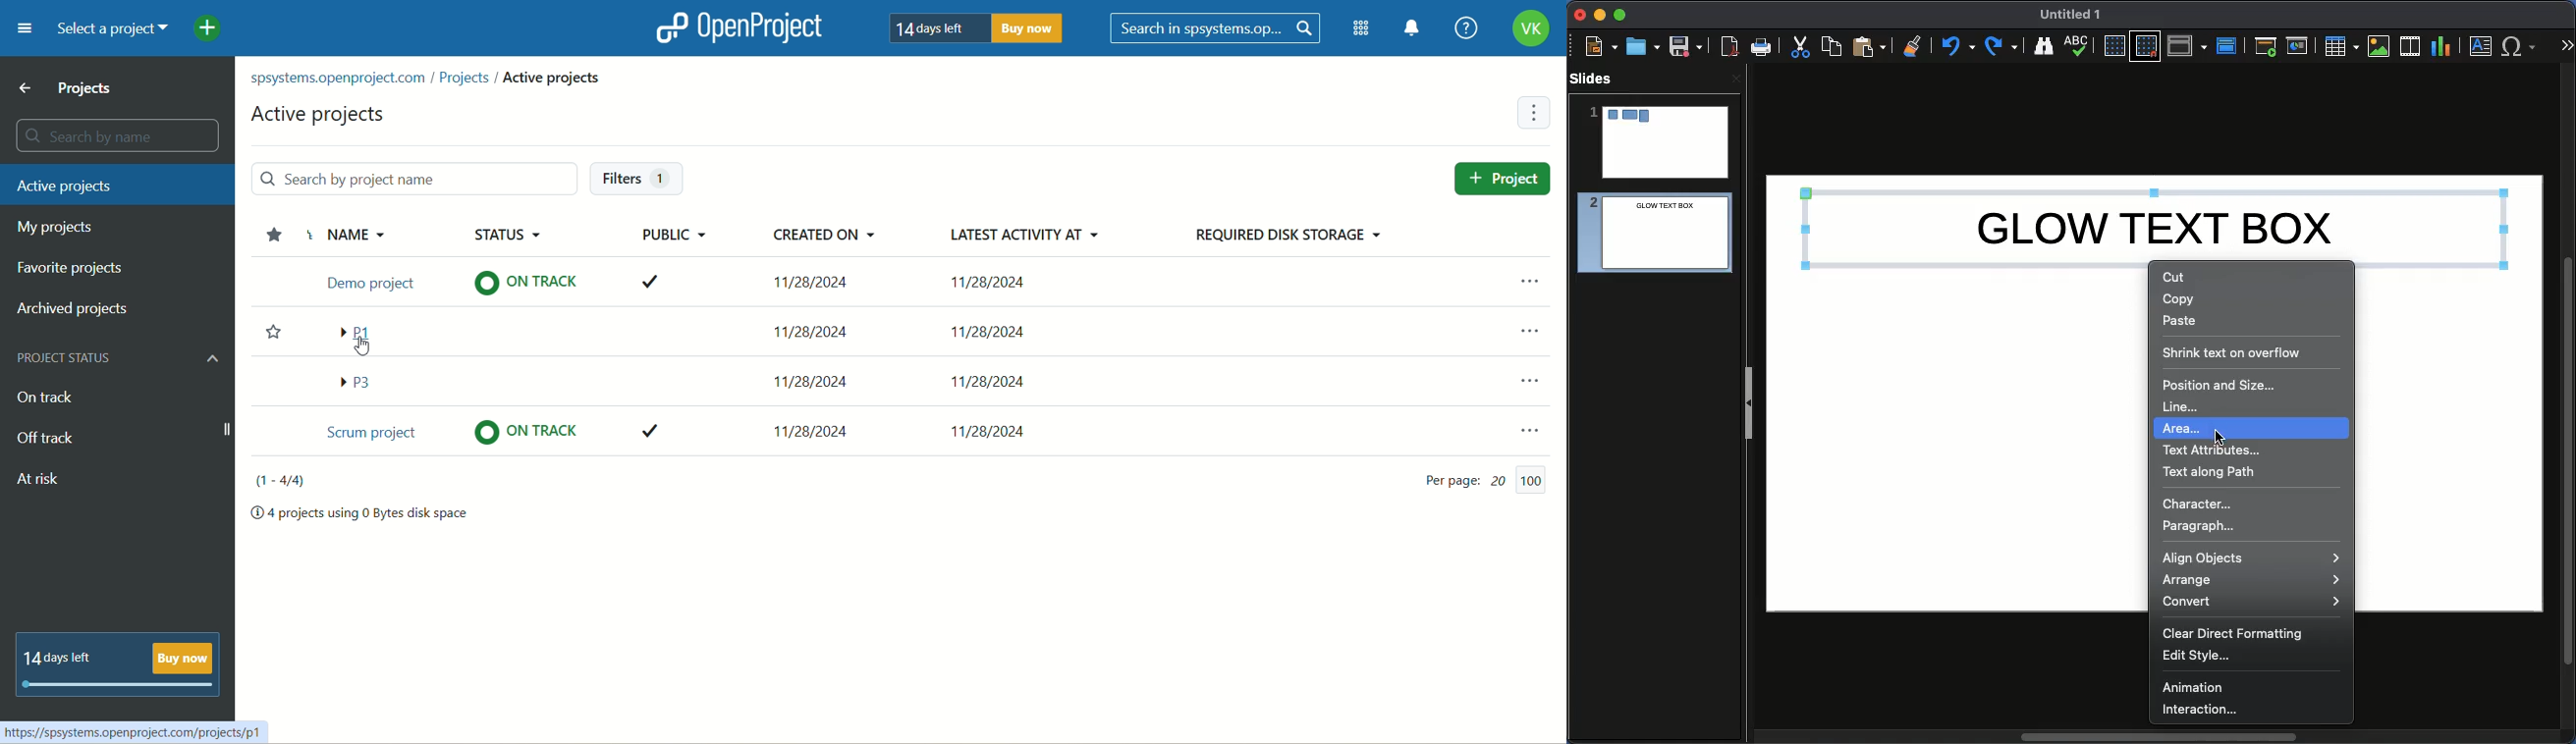 This screenshot has width=2576, height=756. I want to click on Display grid, so click(2113, 47).